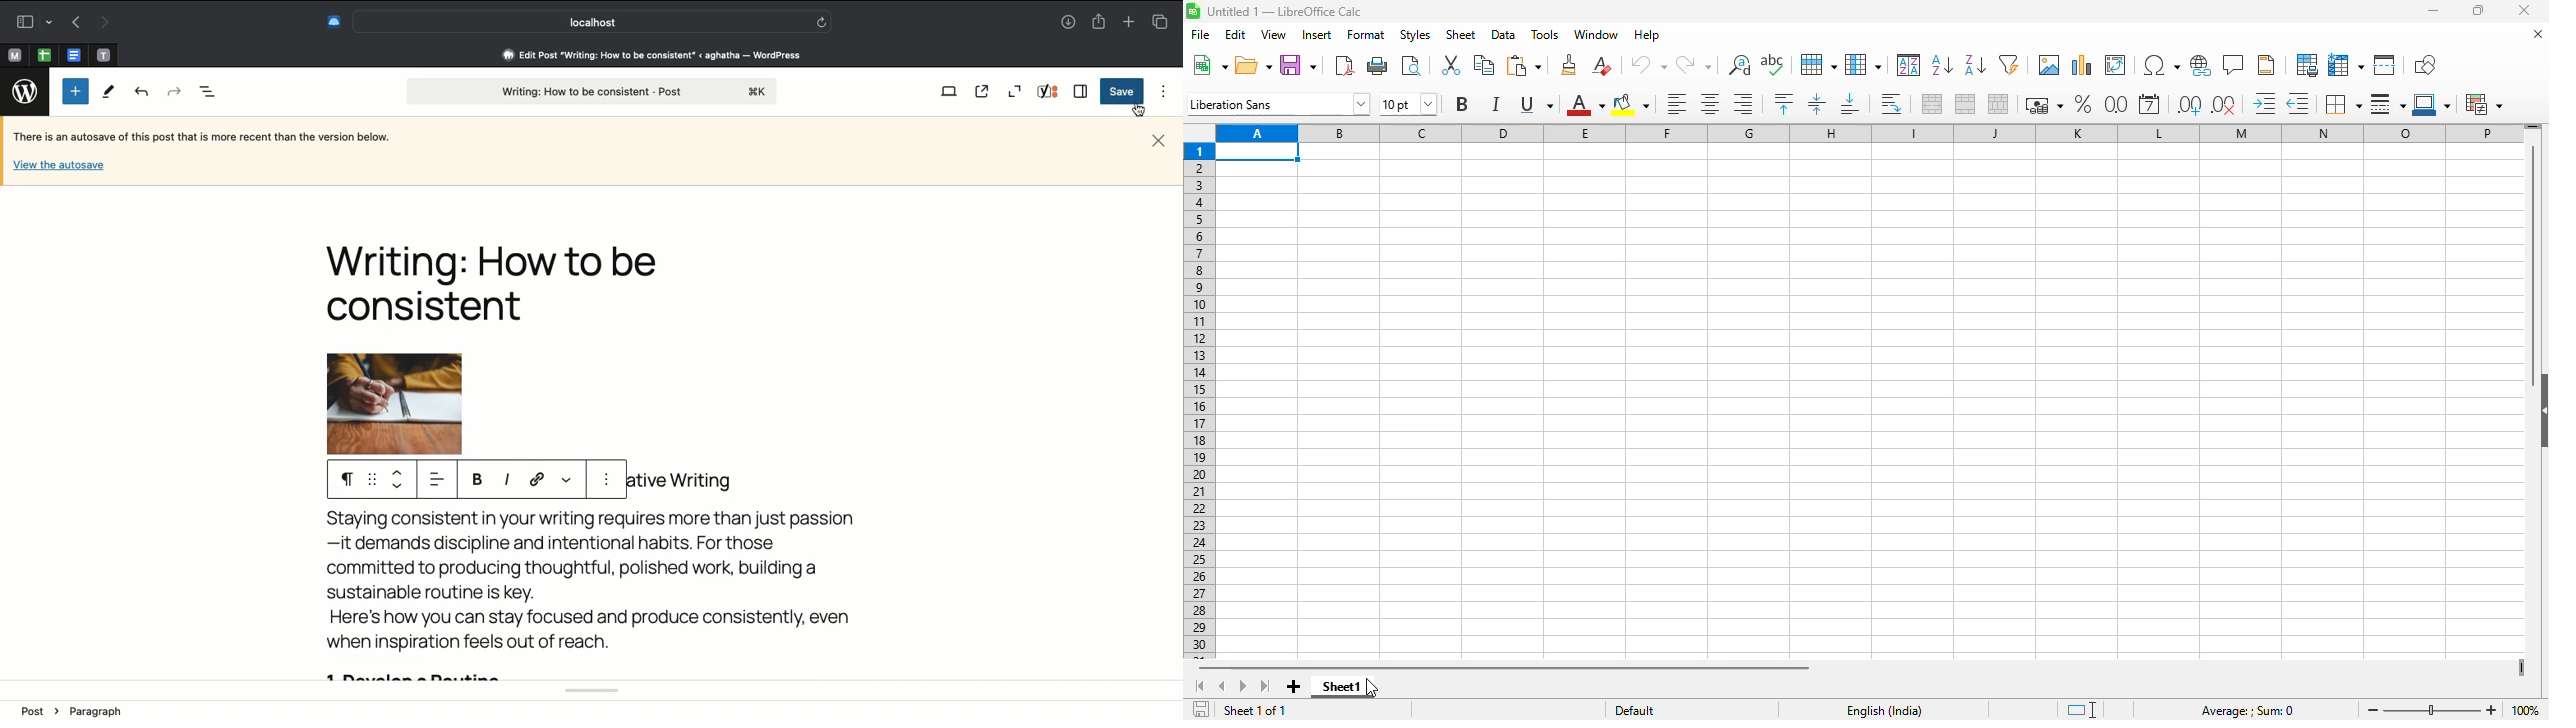 The width and height of the screenshot is (2576, 728). Describe the element at coordinates (1236, 34) in the screenshot. I see `edit` at that location.